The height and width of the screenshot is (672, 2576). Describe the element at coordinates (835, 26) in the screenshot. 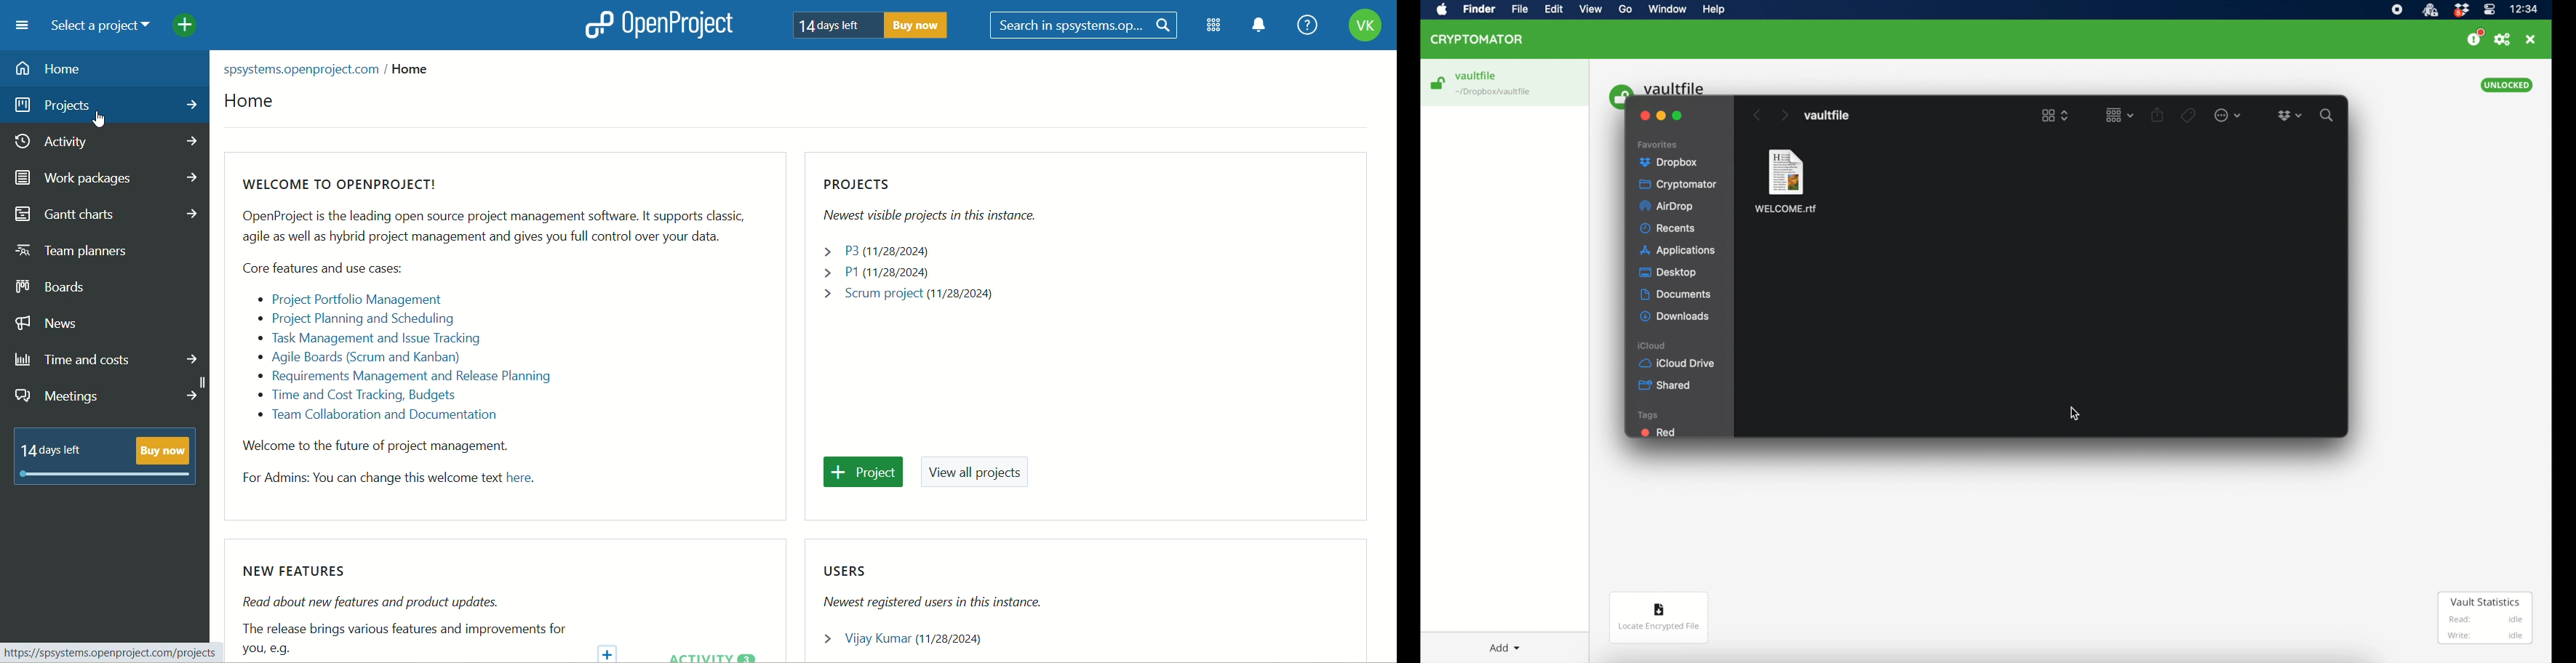

I see `14 days left` at that location.